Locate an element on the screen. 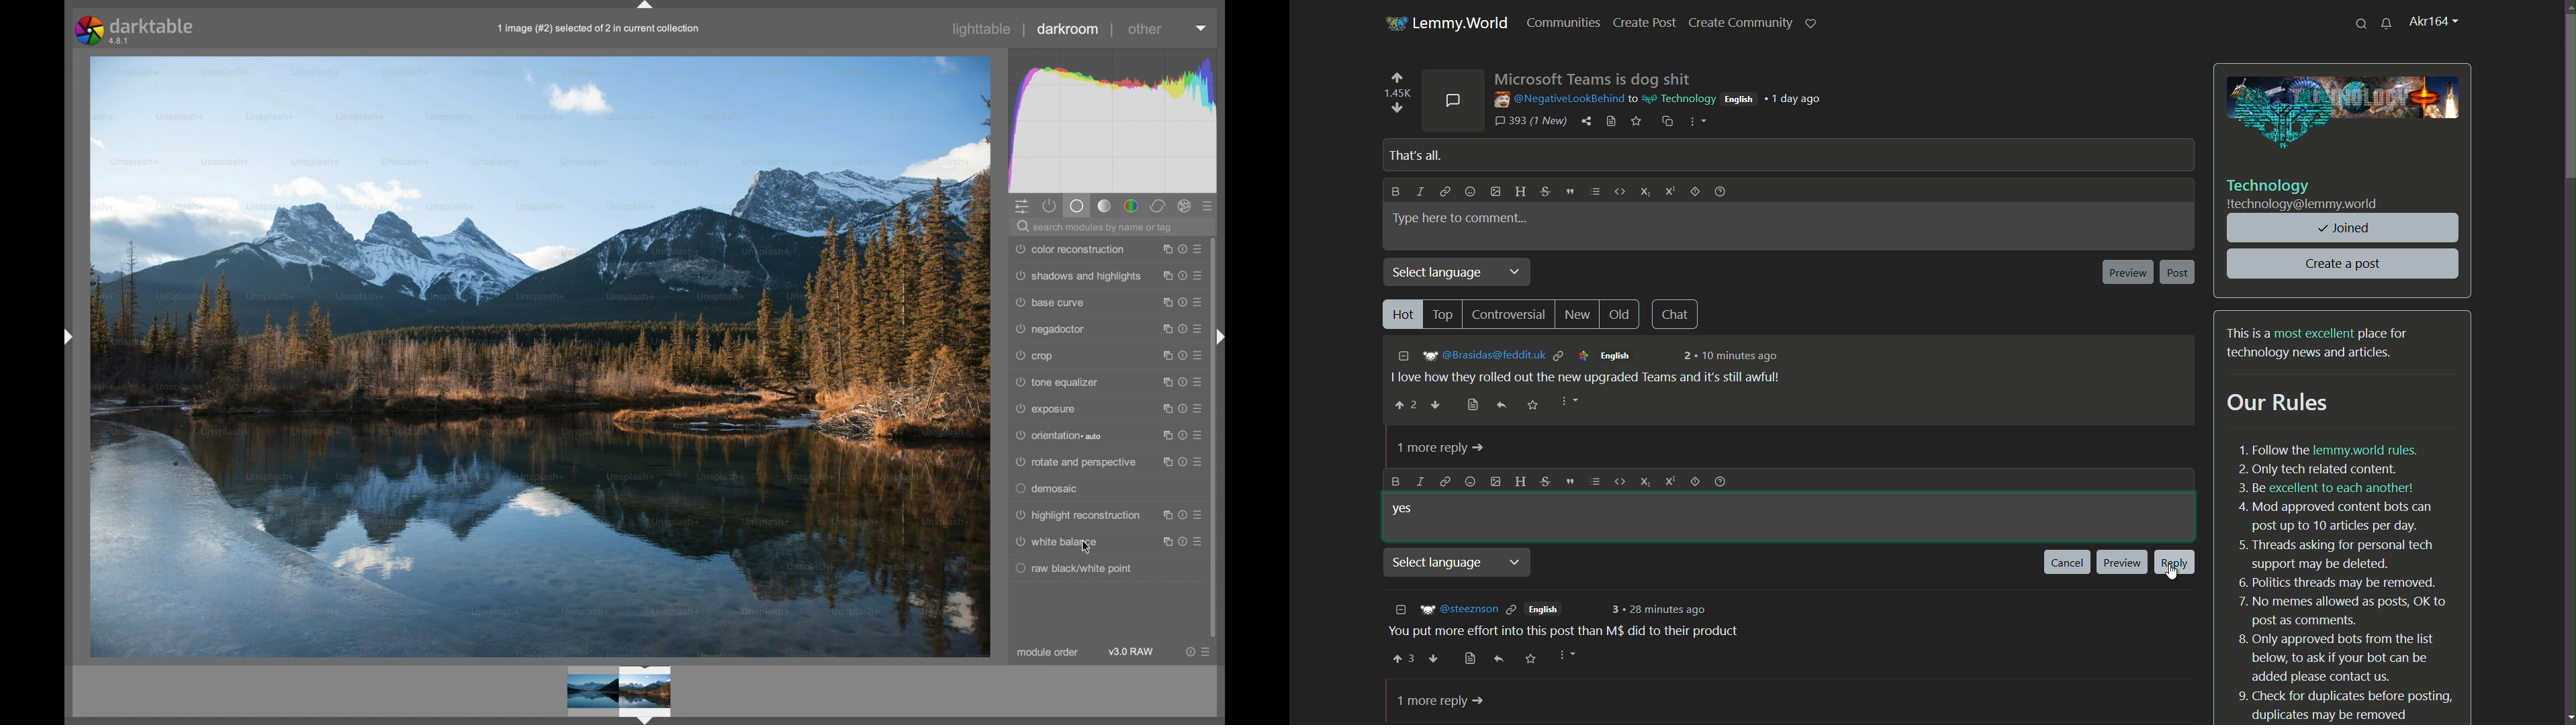 The height and width of the screenshot is (728, 2576). subscript is located at coordinates (1643, 482).